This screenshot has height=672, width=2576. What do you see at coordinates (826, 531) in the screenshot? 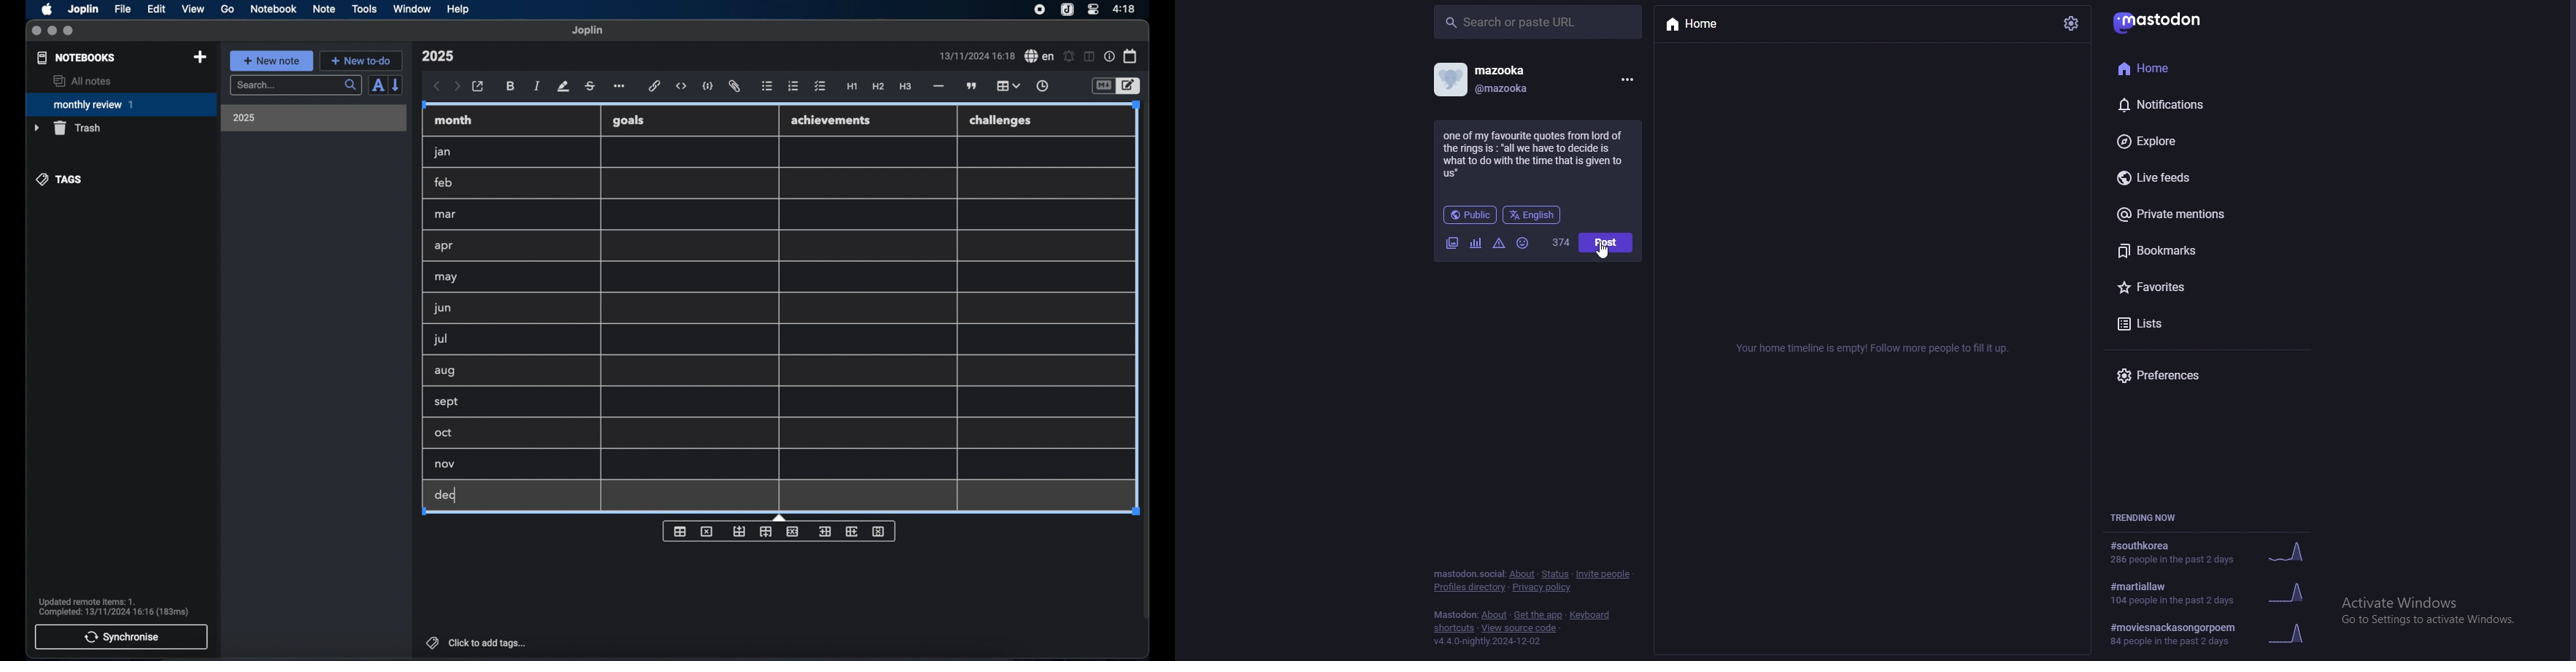
I see `insert column before` at bounding box center [826, 531].